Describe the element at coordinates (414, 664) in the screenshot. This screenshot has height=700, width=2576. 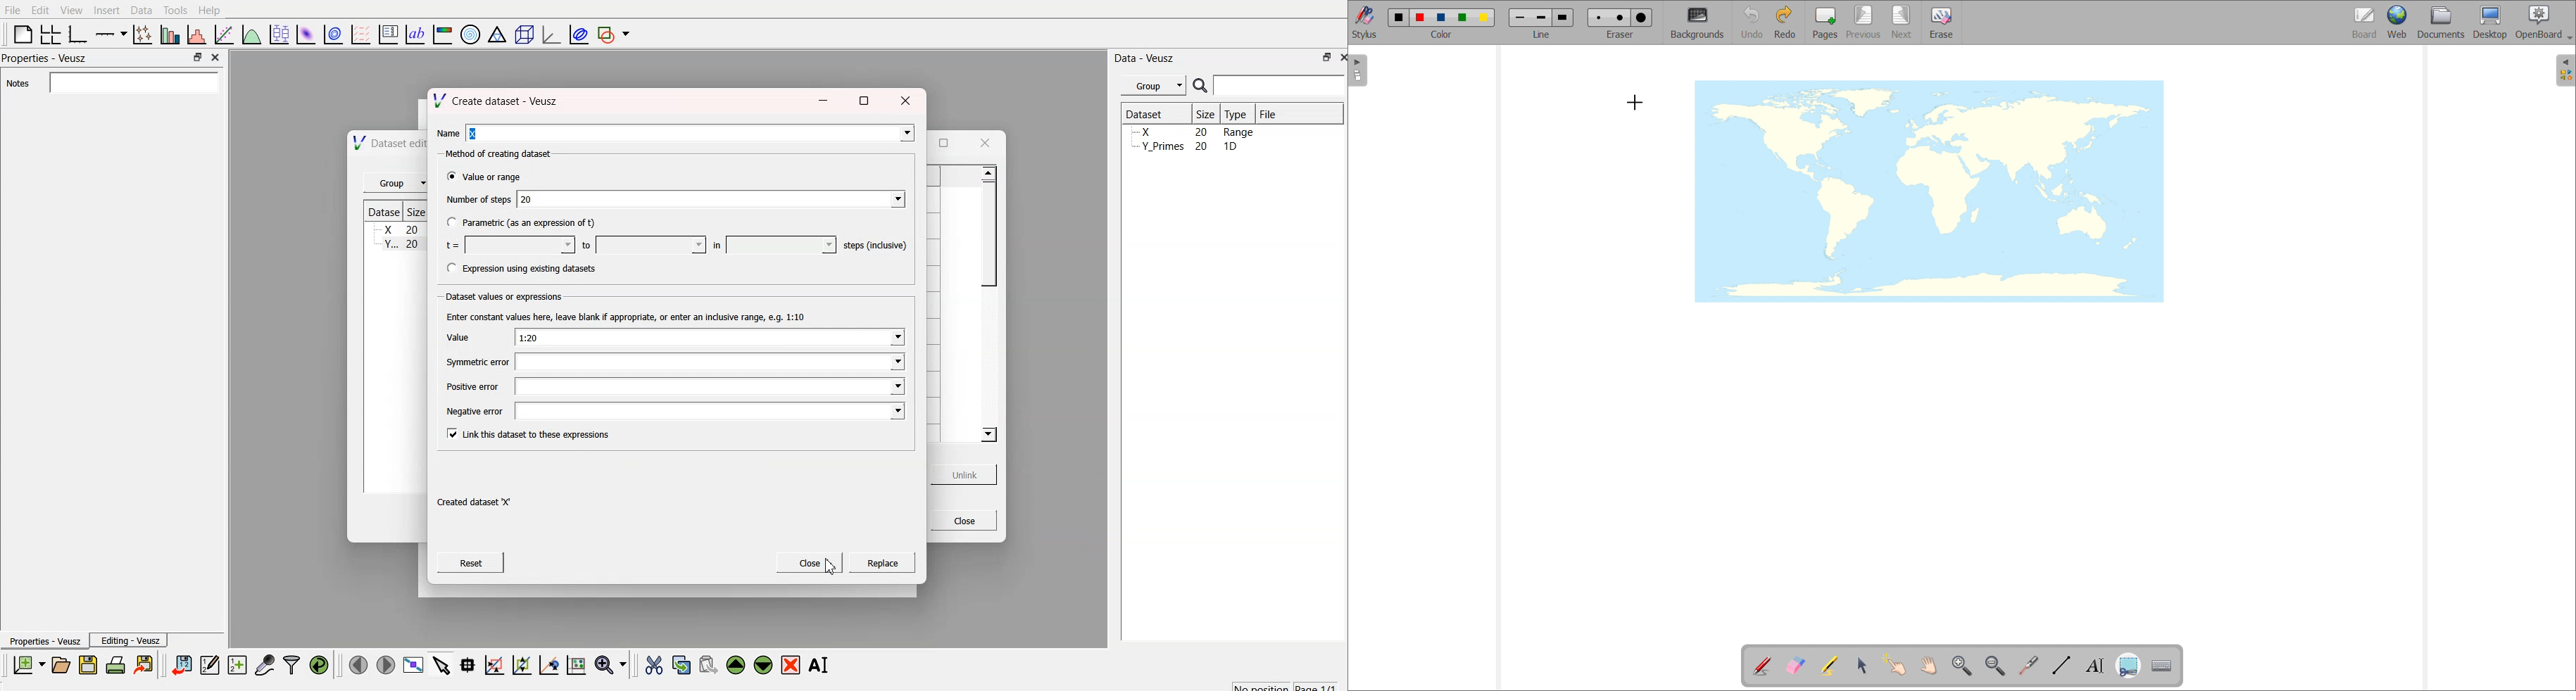
I see `view plot full screen` at that location.